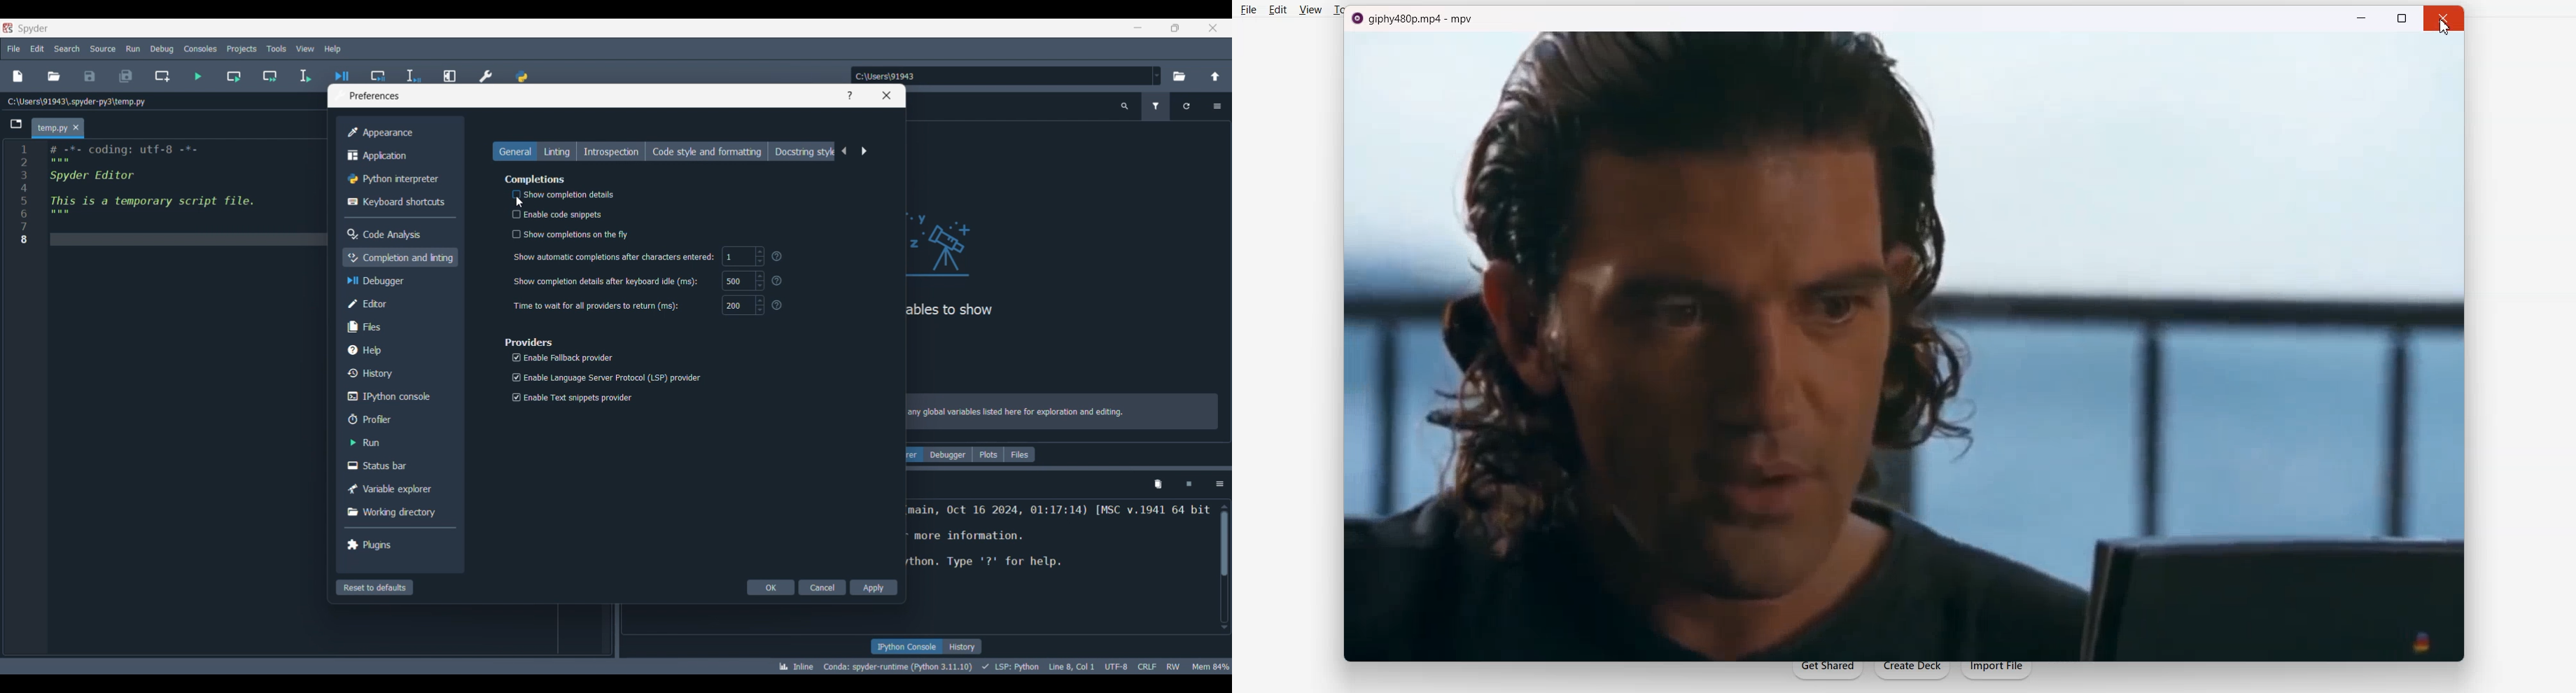 The width and height of the screenshot is (2576, 700). I want to click on Help, so click(849, 96).